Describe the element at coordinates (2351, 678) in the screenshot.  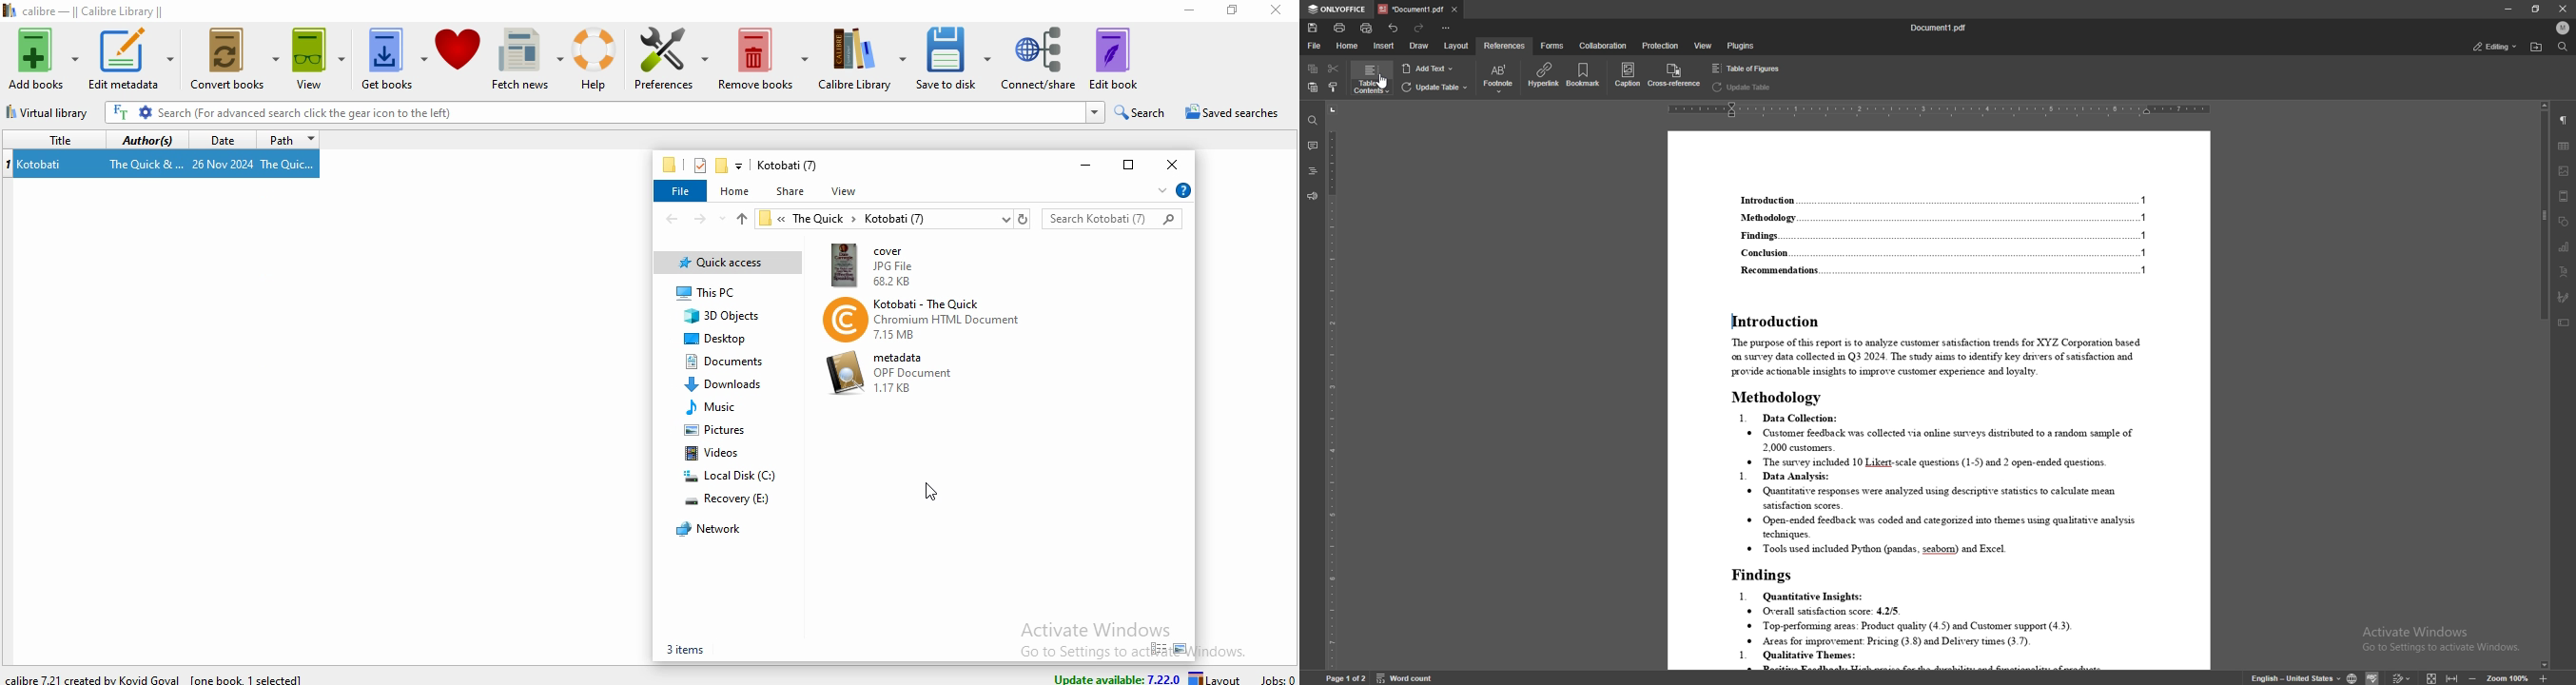
I see `change doc language` at that location.